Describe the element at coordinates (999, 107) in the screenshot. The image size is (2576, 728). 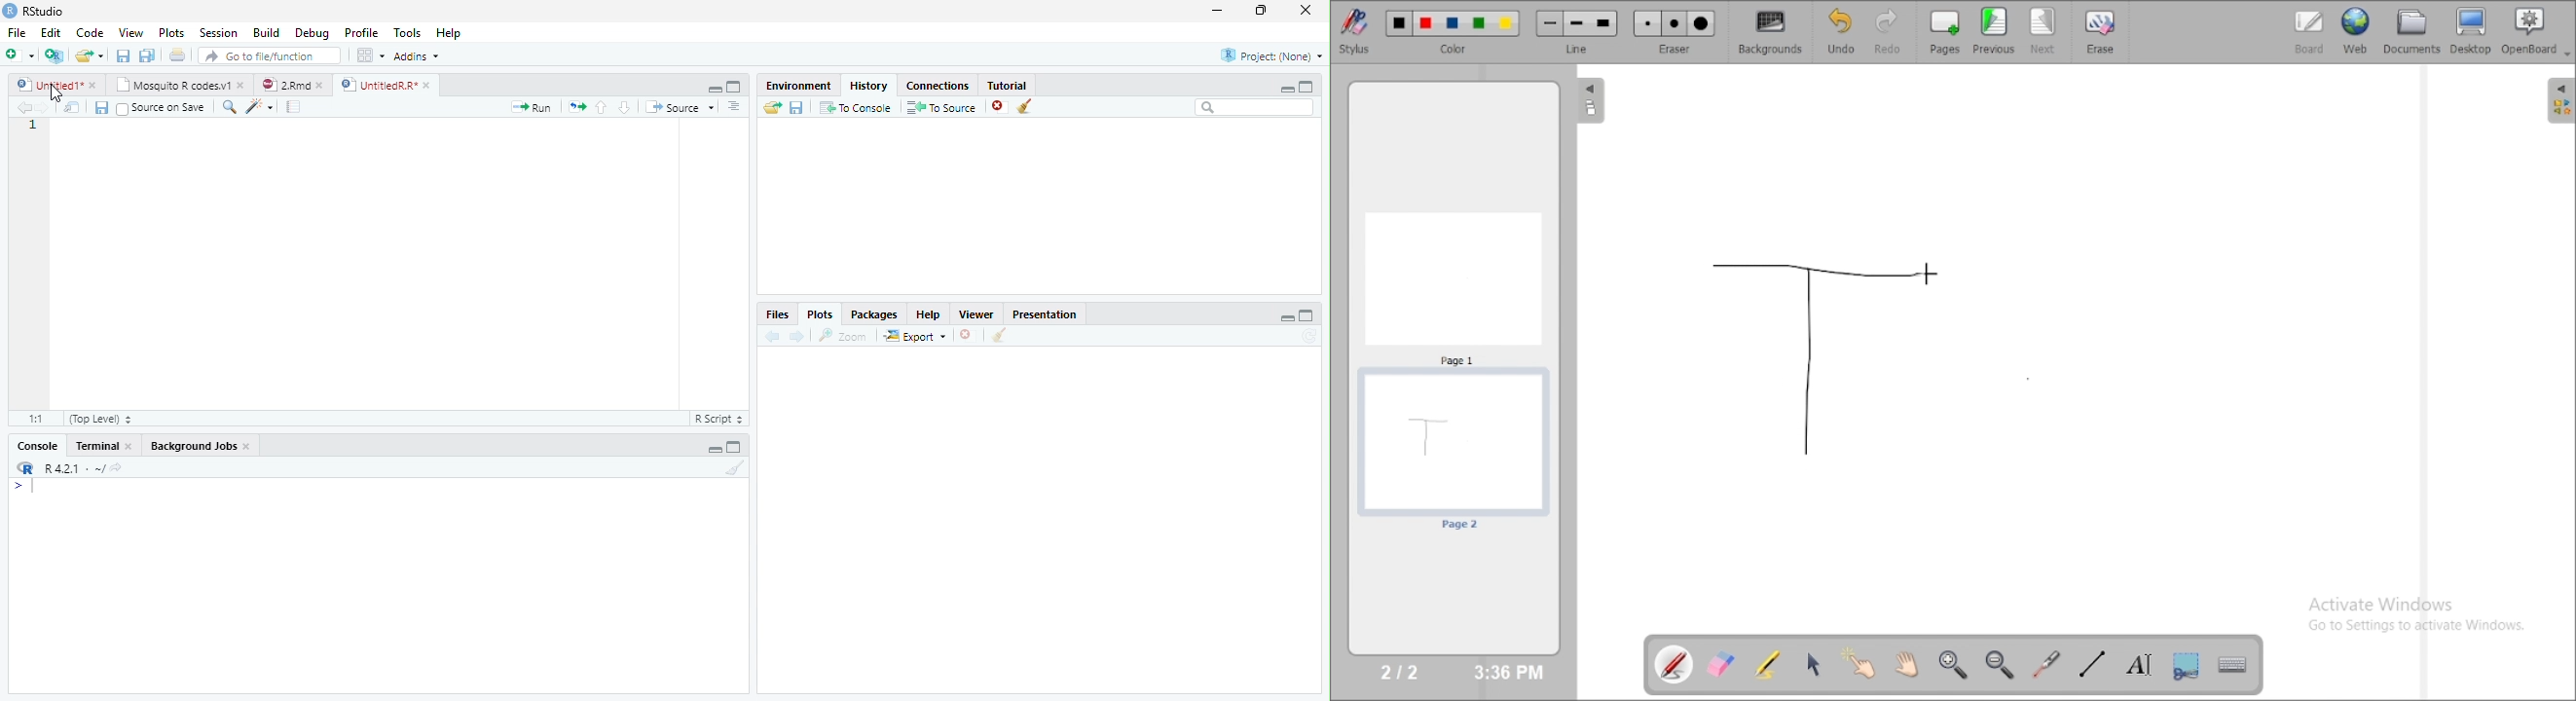
I see `Remove the selected history entries` at that location.